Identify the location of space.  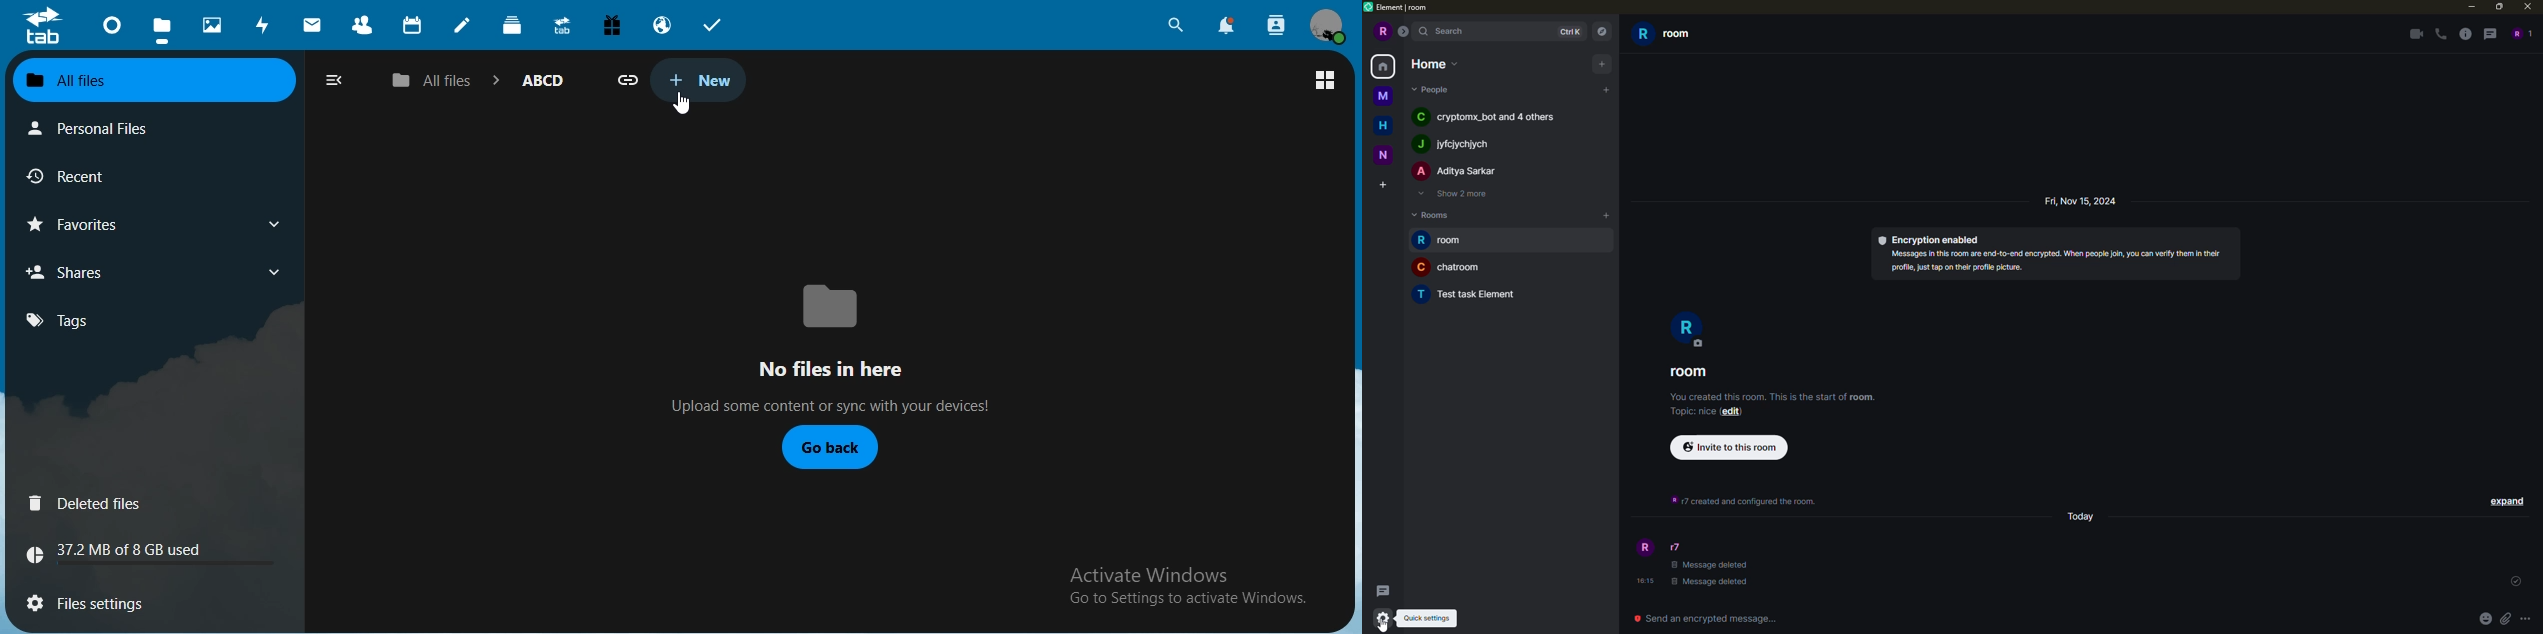
(1384, 97).